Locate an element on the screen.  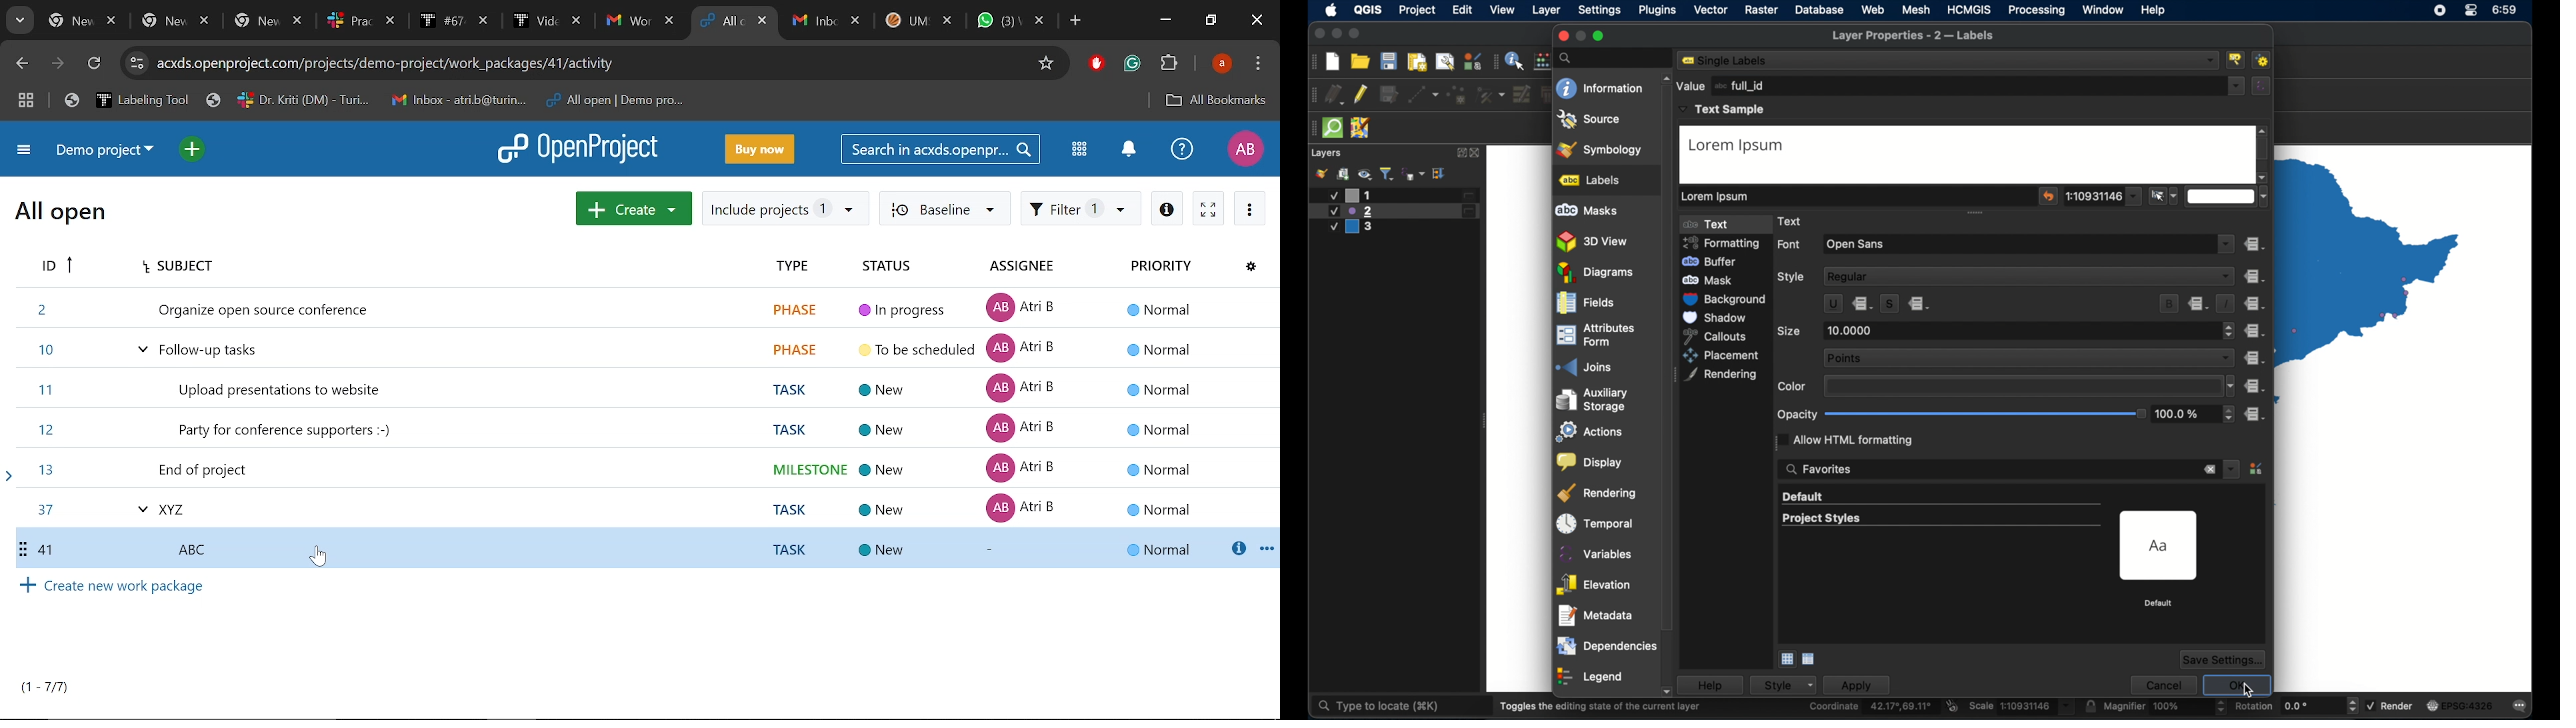
default is located at coordinates (2159, 603).